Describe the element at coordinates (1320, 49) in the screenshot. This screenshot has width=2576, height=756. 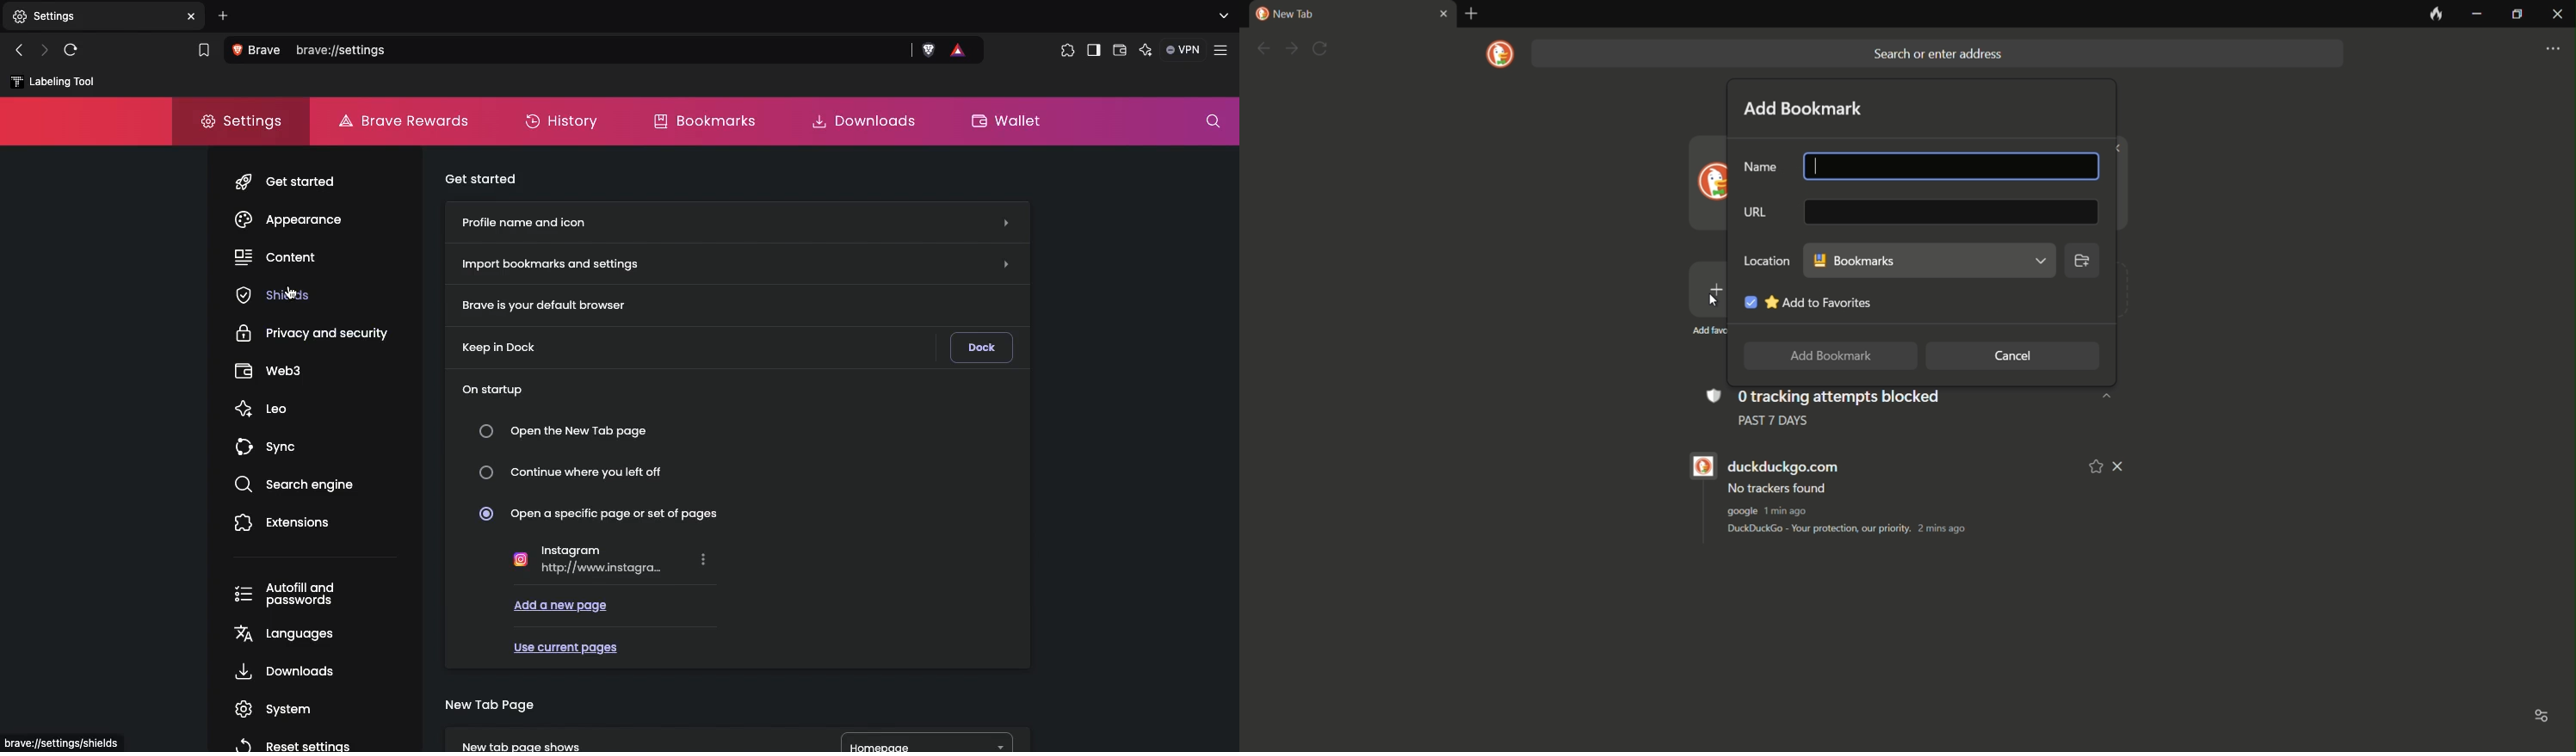
I see `refresh` at that location.